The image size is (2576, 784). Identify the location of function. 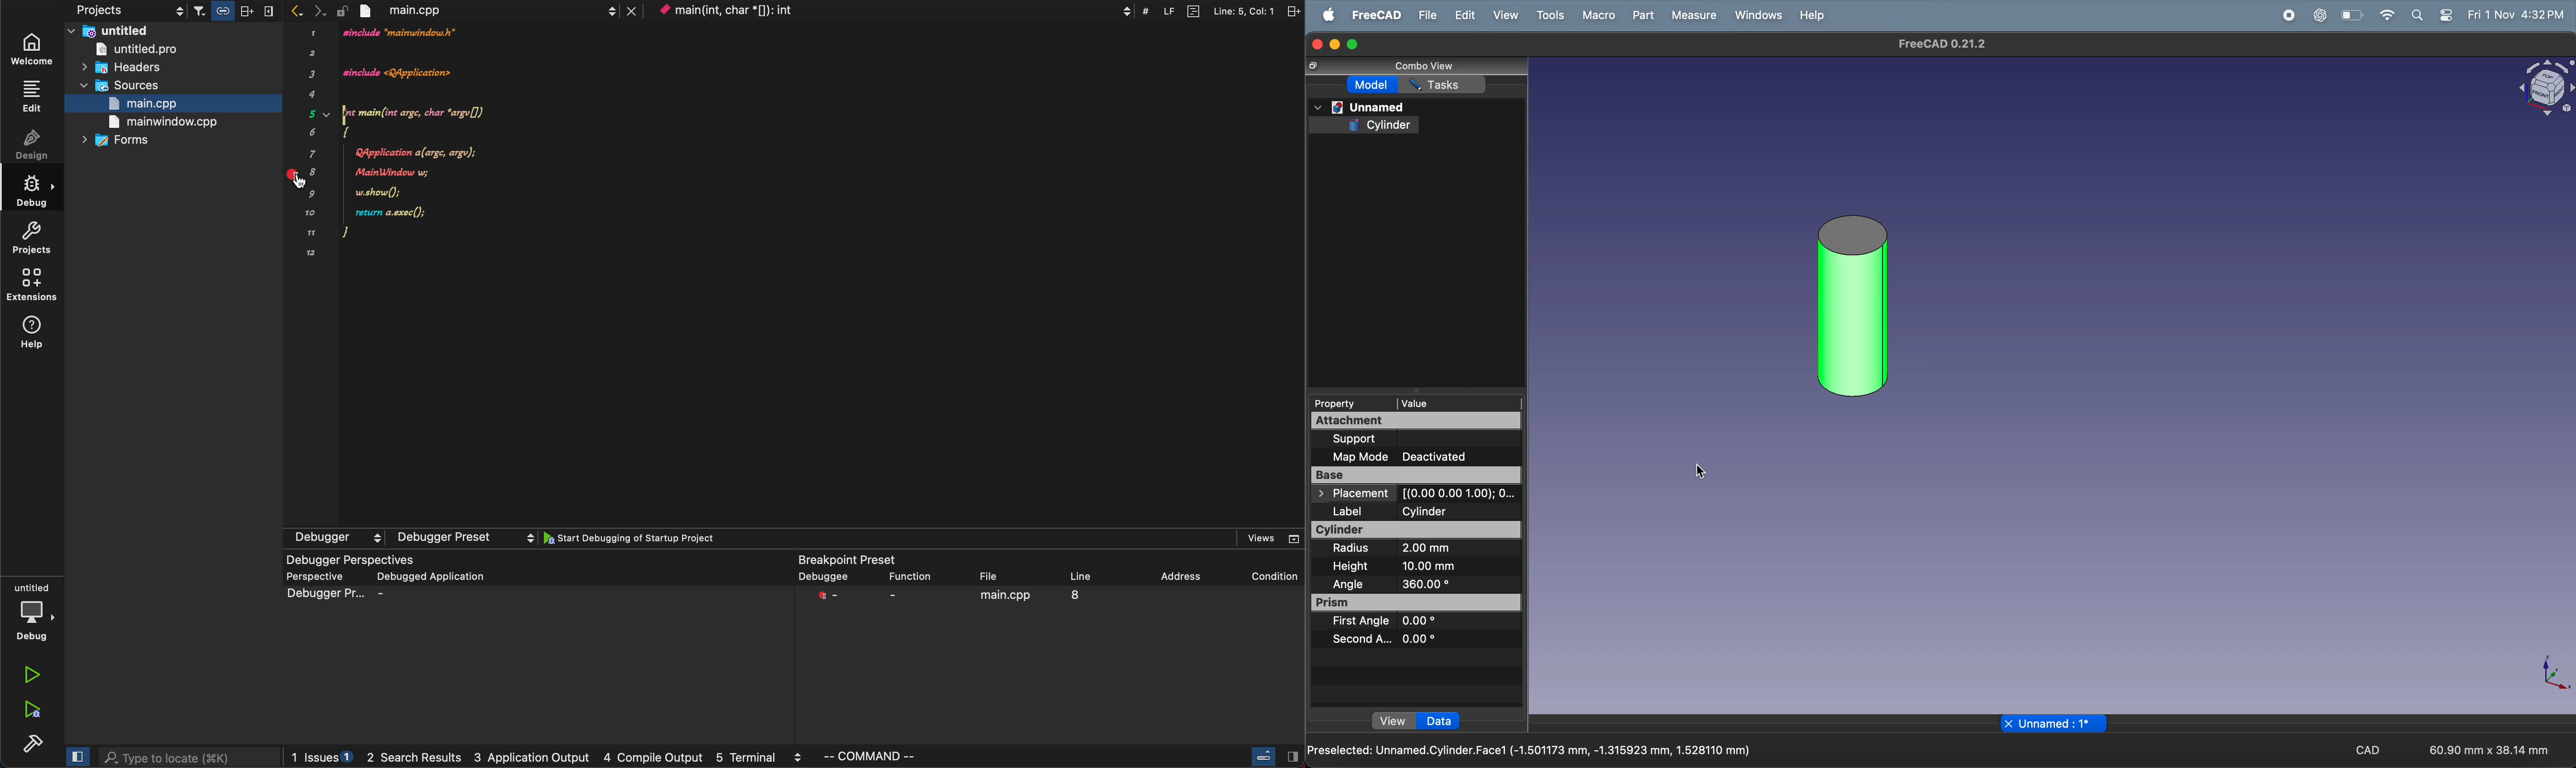
(910, 577).